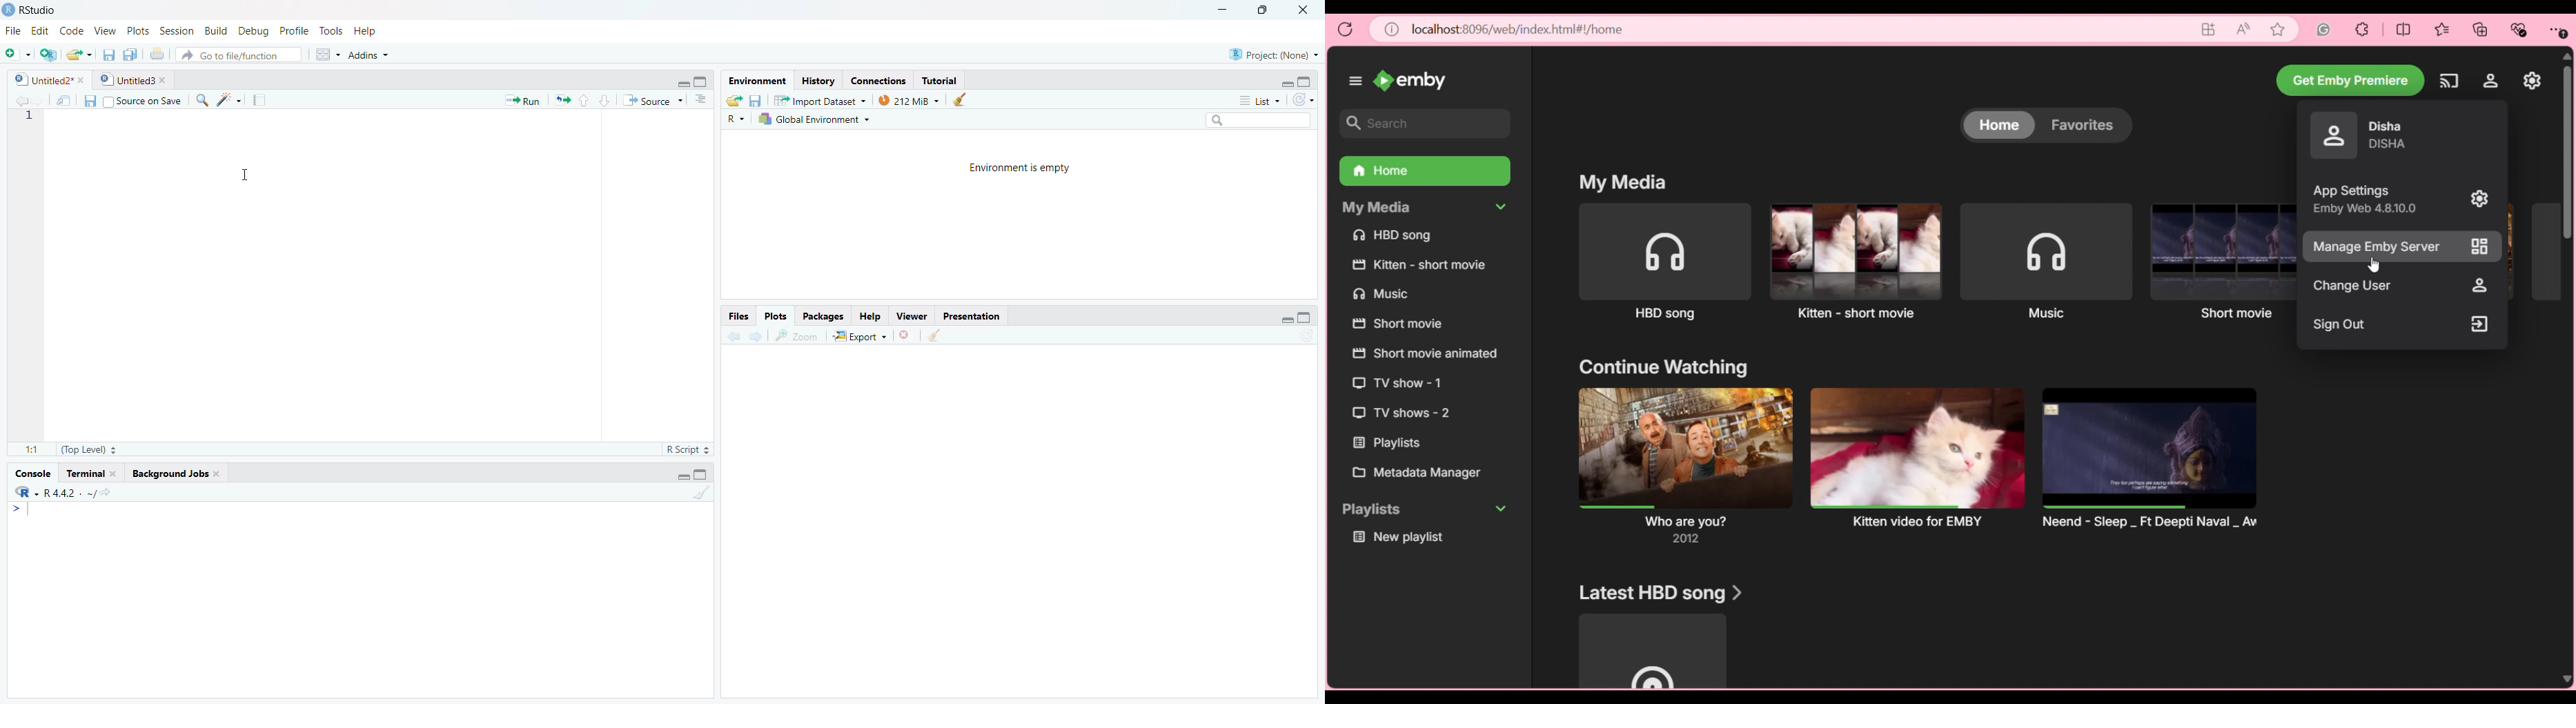  Describe the element at coordinates (1252, 101) in the screenshot. I see `list` at that location.